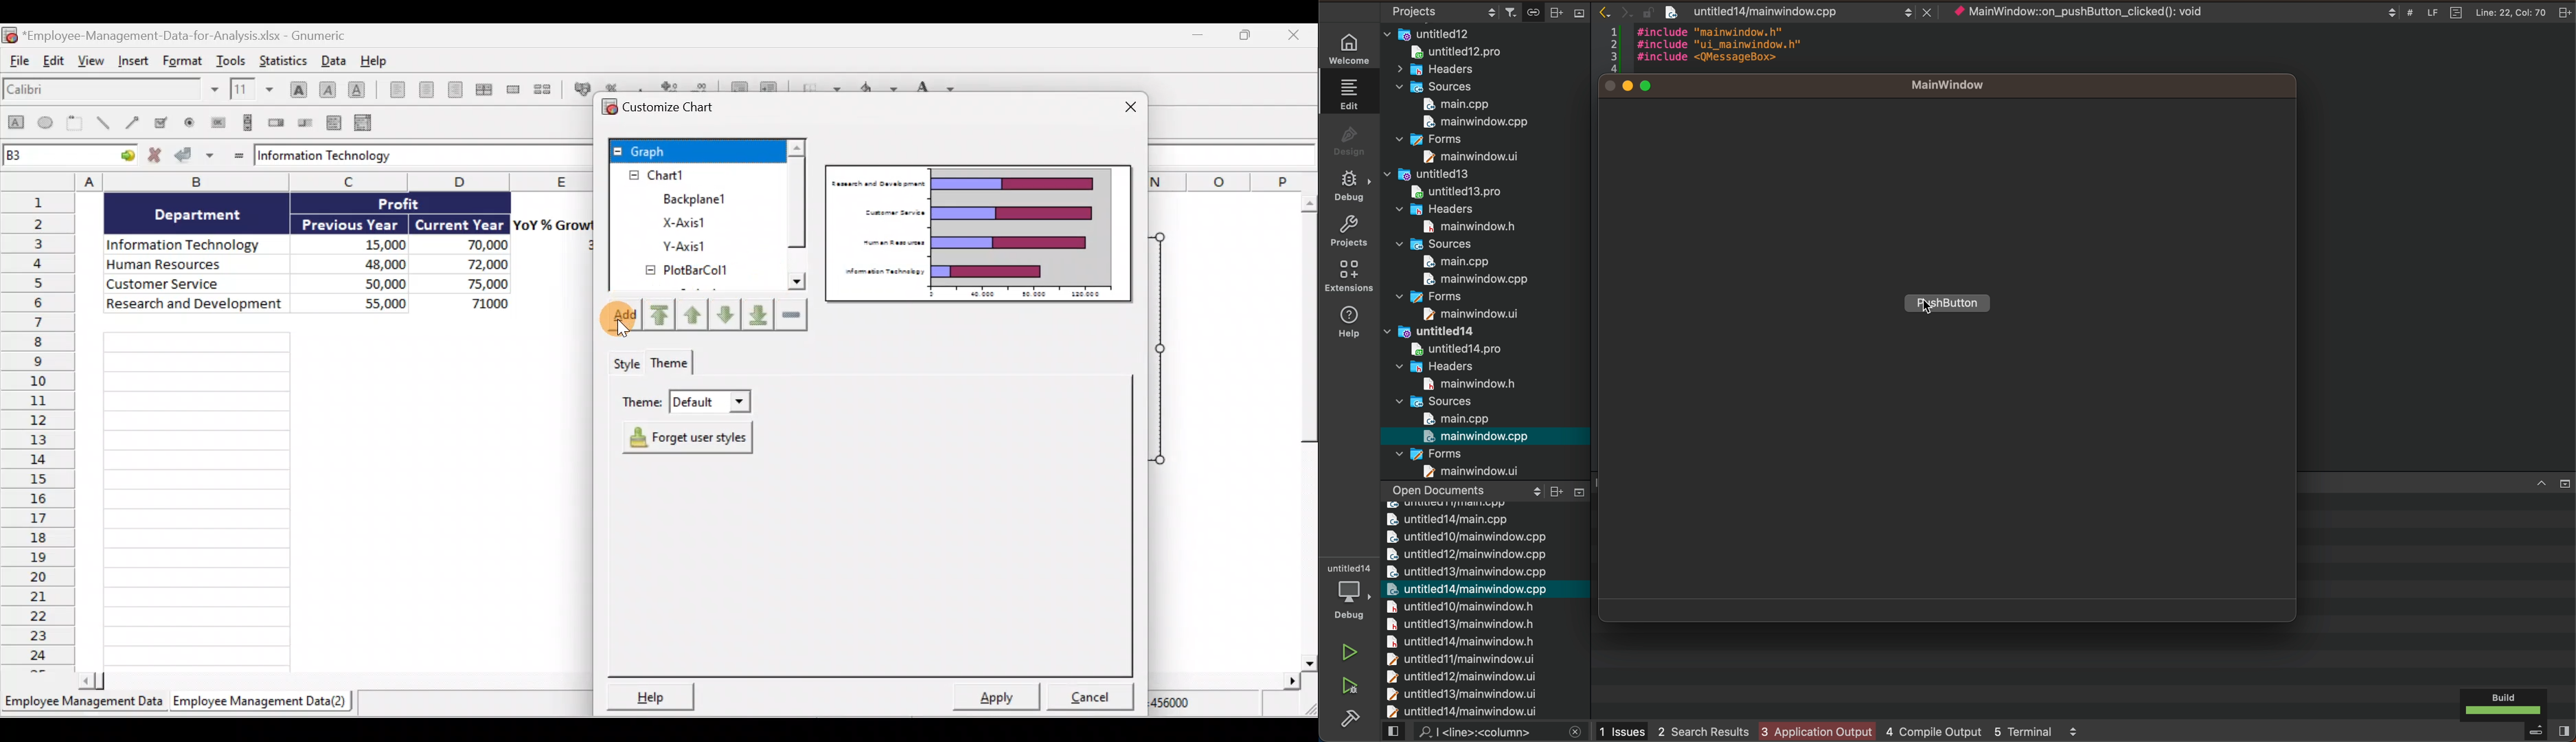 This screenshot has height=756, width=2576. What do you see at coordinates (263, 701) in the screenshot?
I see `Sheet 2` at bounding box center [263, 701].